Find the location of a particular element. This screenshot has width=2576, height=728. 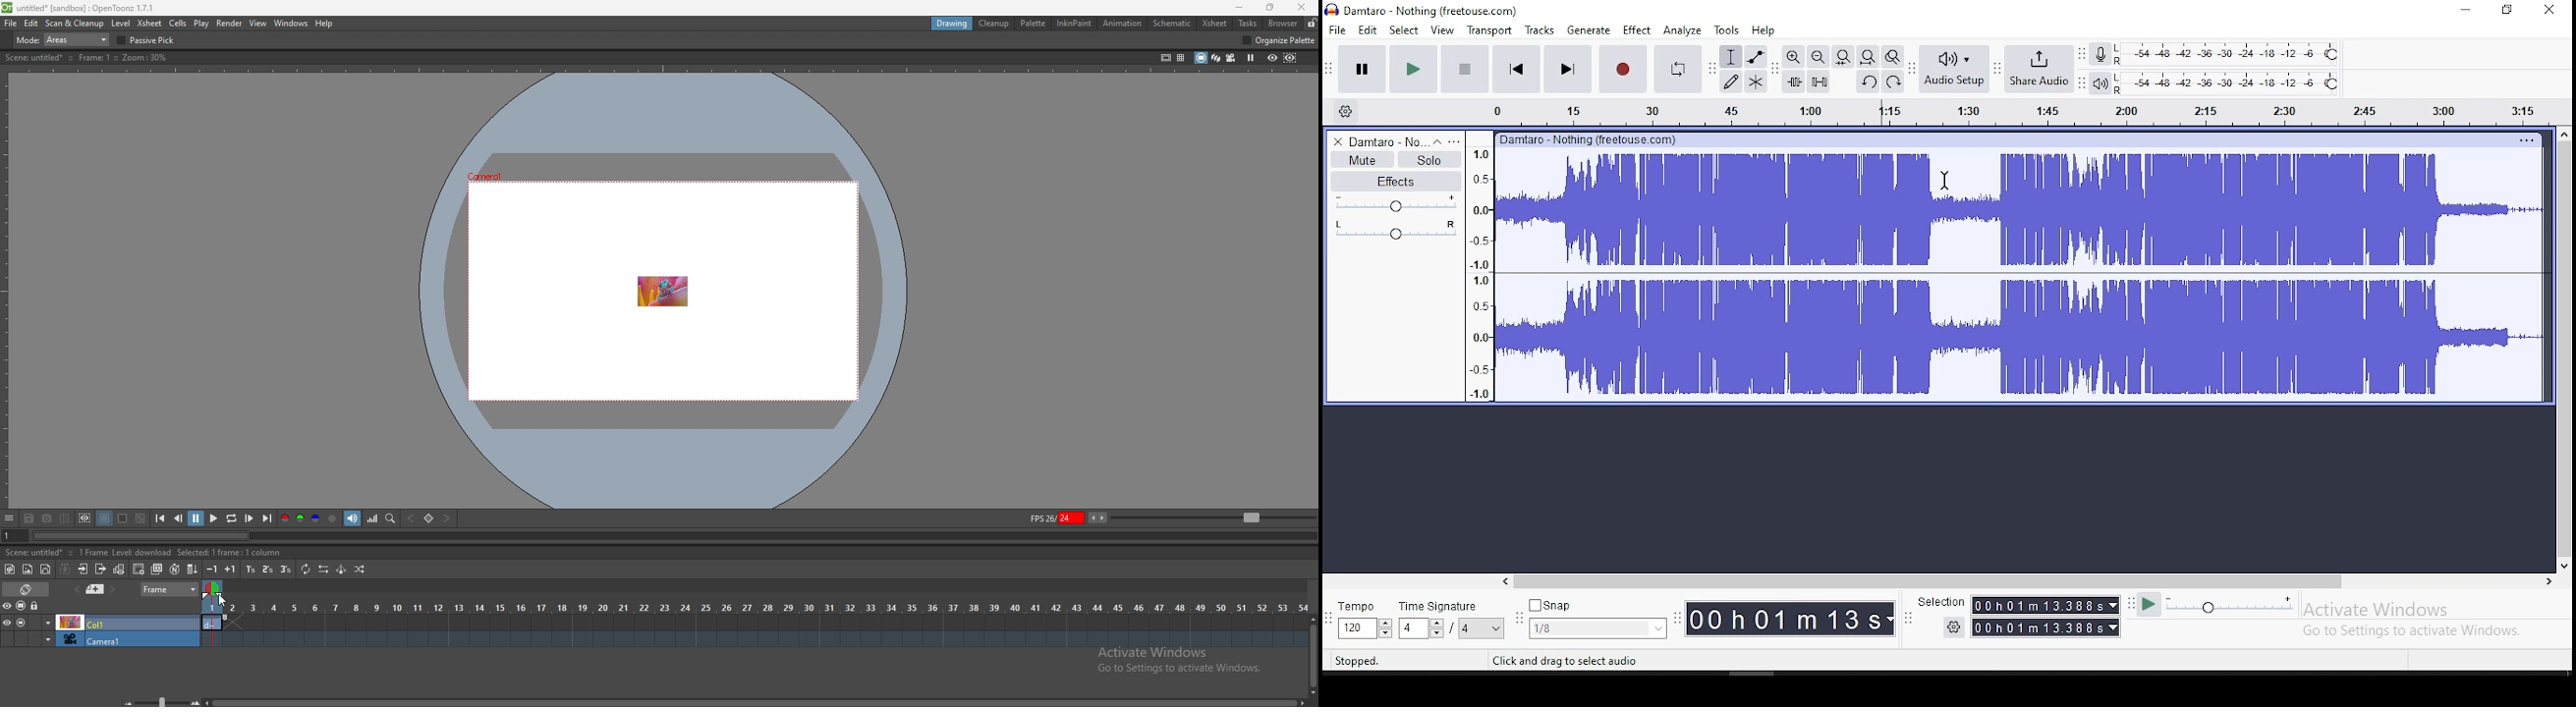

undo is located at coordinates (1869, 82).